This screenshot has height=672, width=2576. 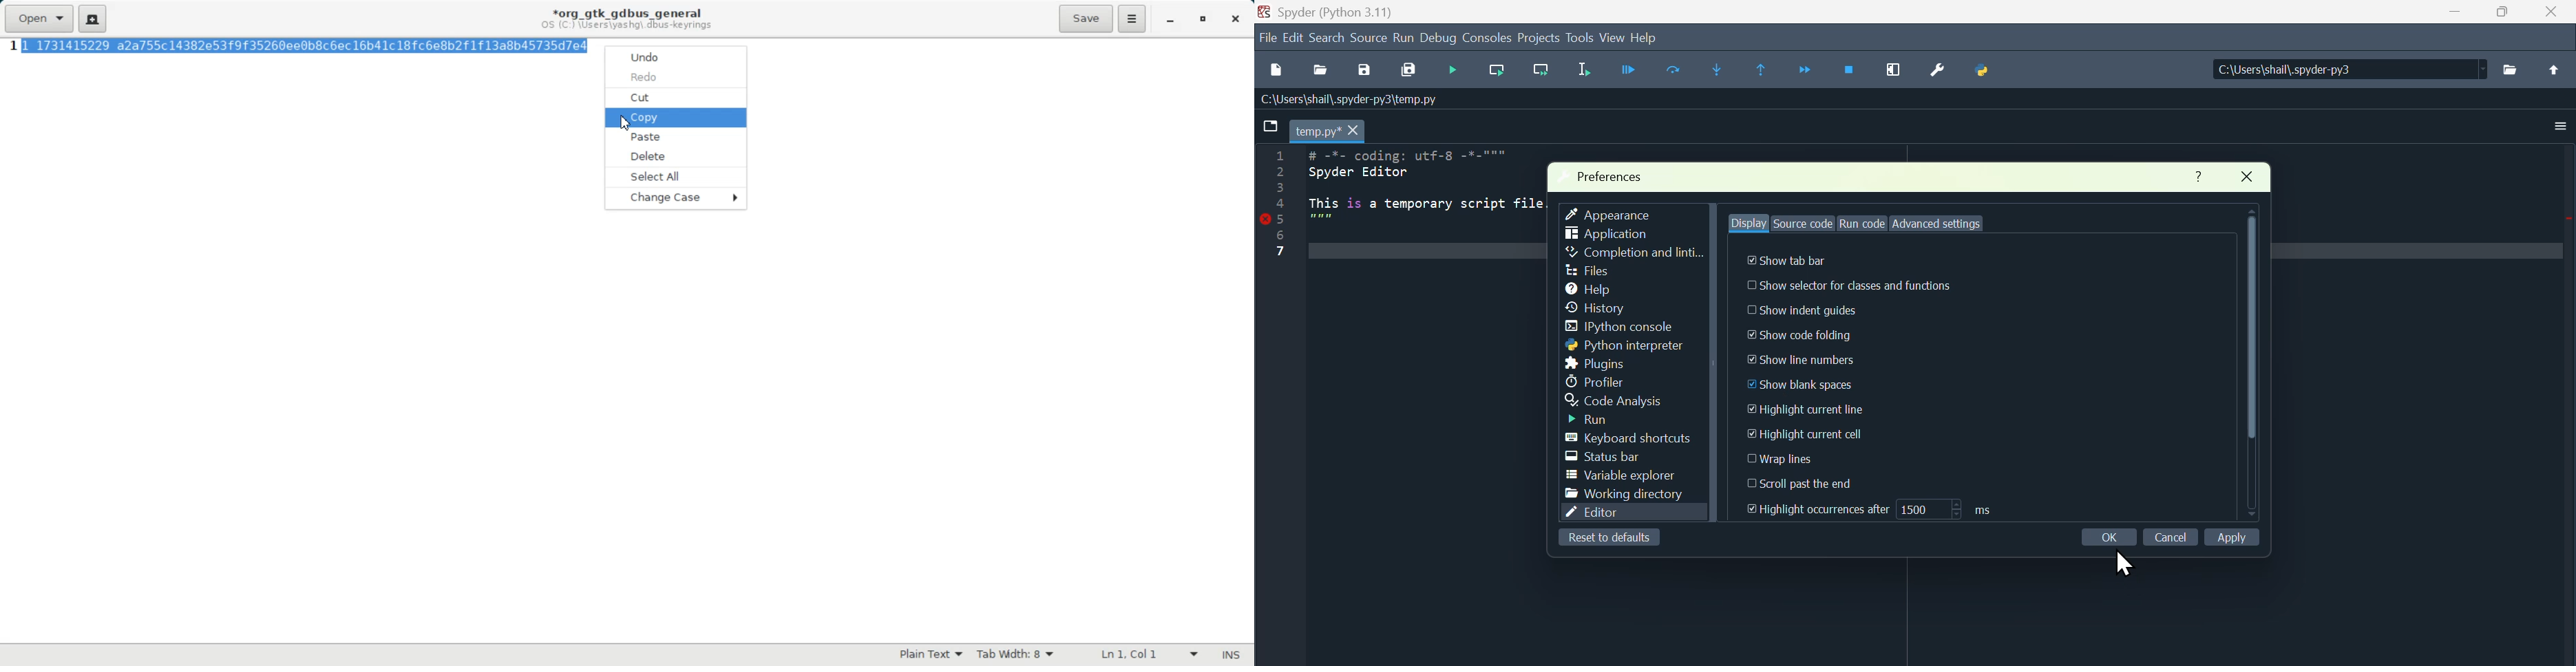 What do you see at coordinates (2552, 71) in the screenshot?
I see `upload` at bounding box center [2552, 71].